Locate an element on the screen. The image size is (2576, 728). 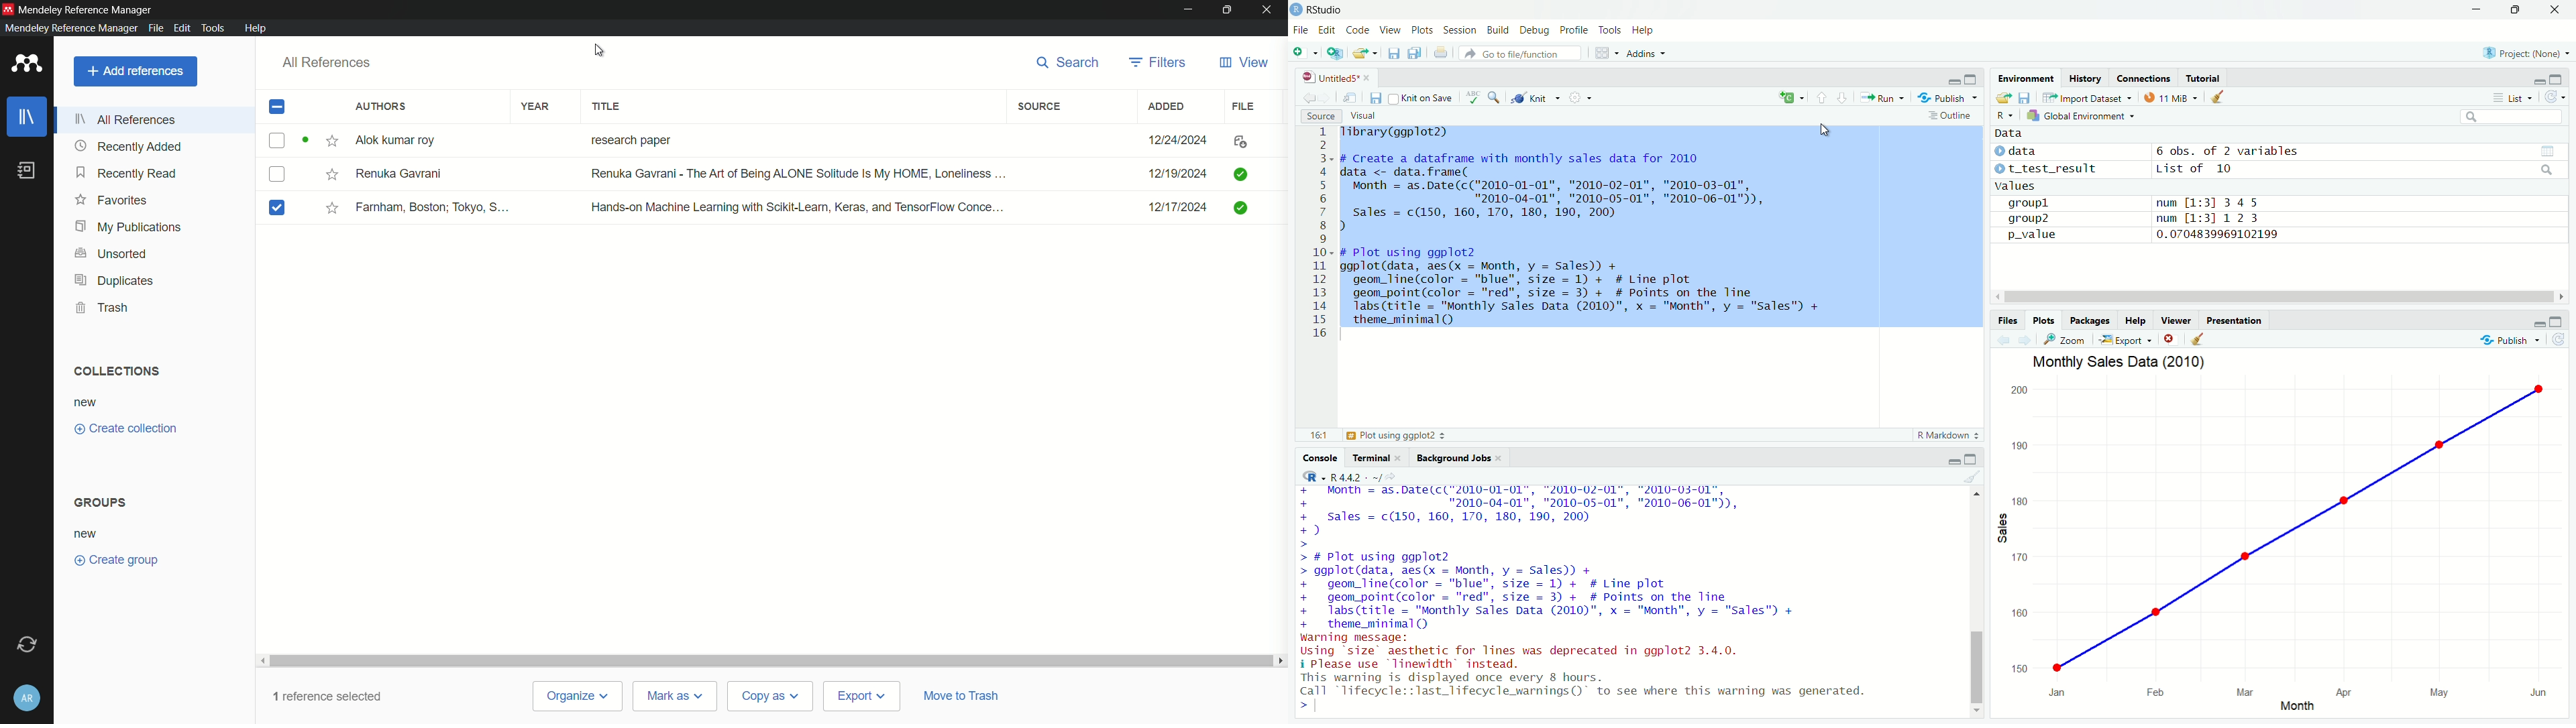
down is located at coordinates (2518, 11).